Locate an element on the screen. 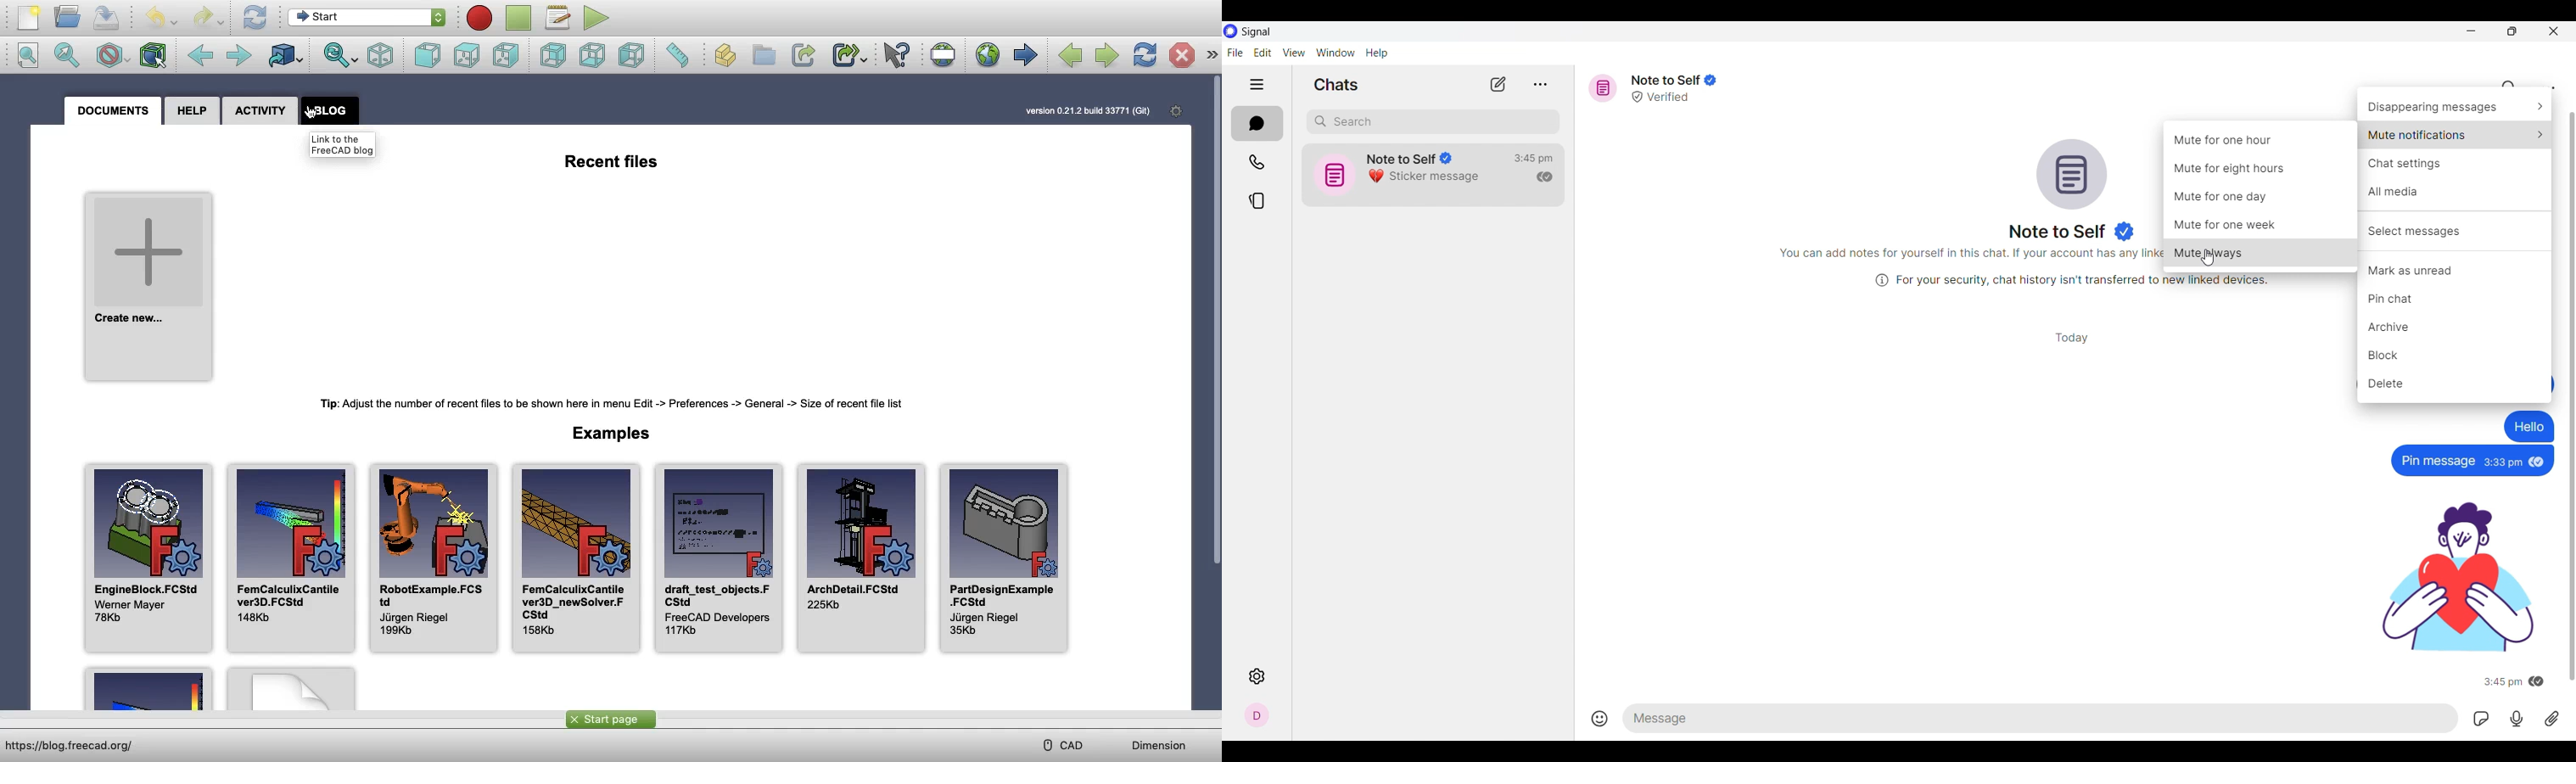 The width and height of the screenshot is (2576, 784). Hello is located at coordinates (2531, 426).